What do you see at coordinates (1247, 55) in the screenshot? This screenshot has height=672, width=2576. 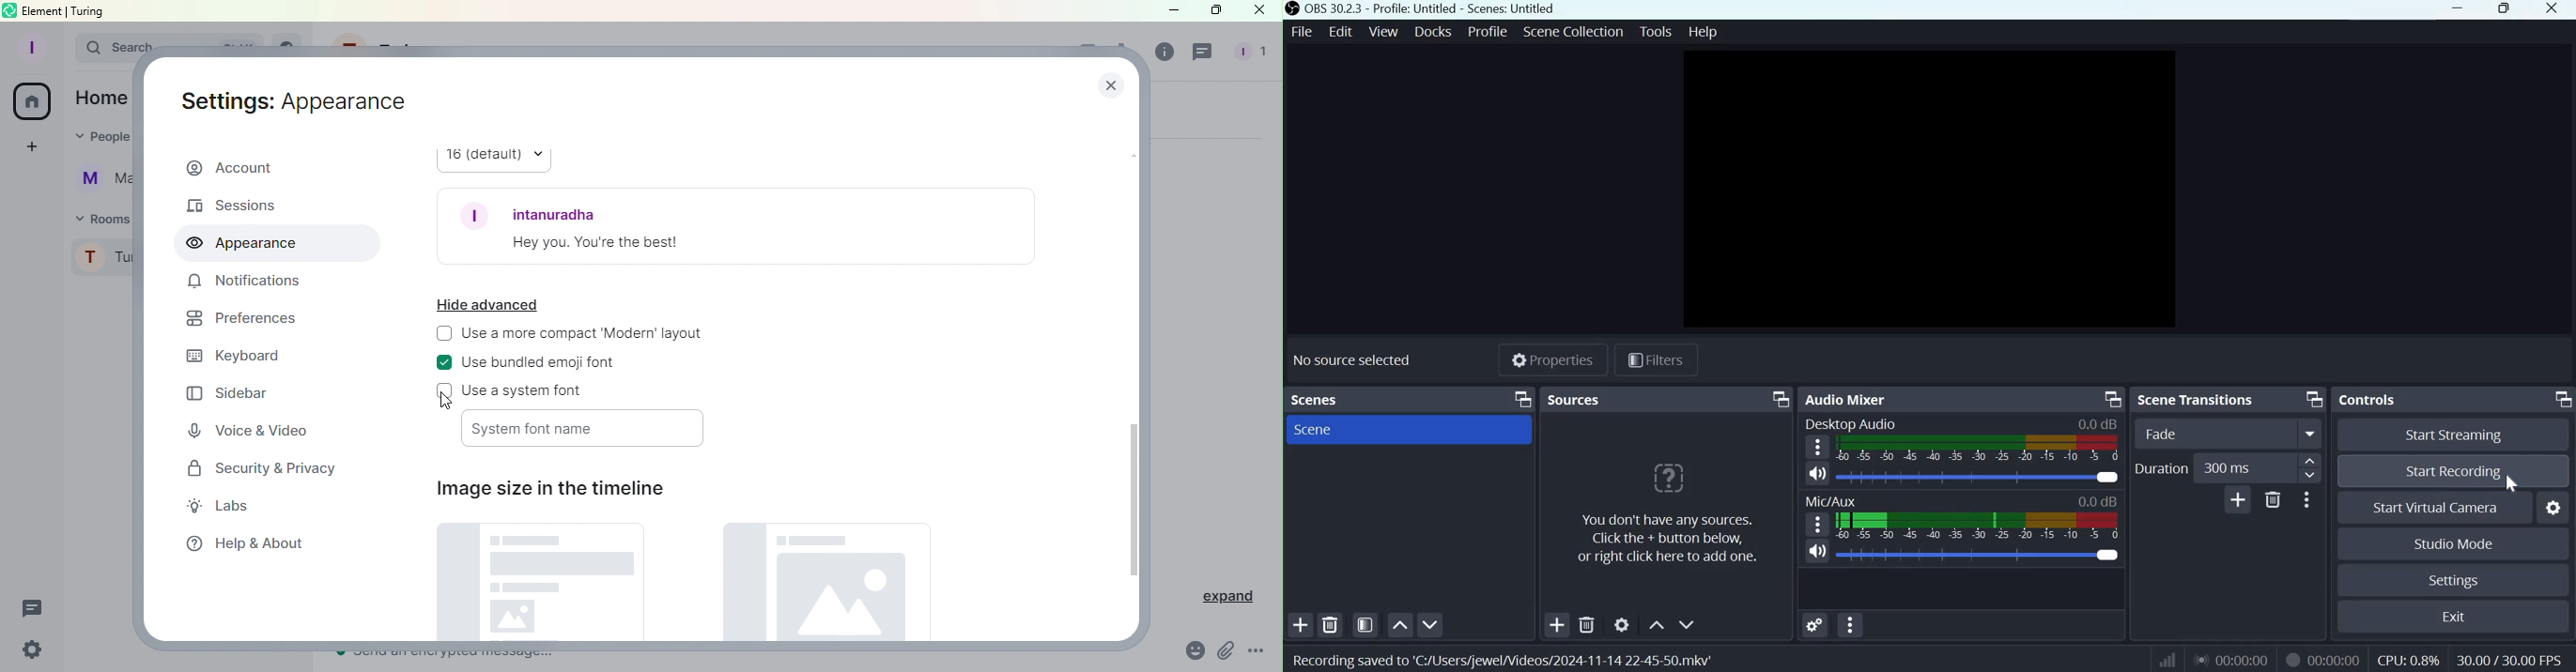 I see `People` at bounding box center [1247, 55].